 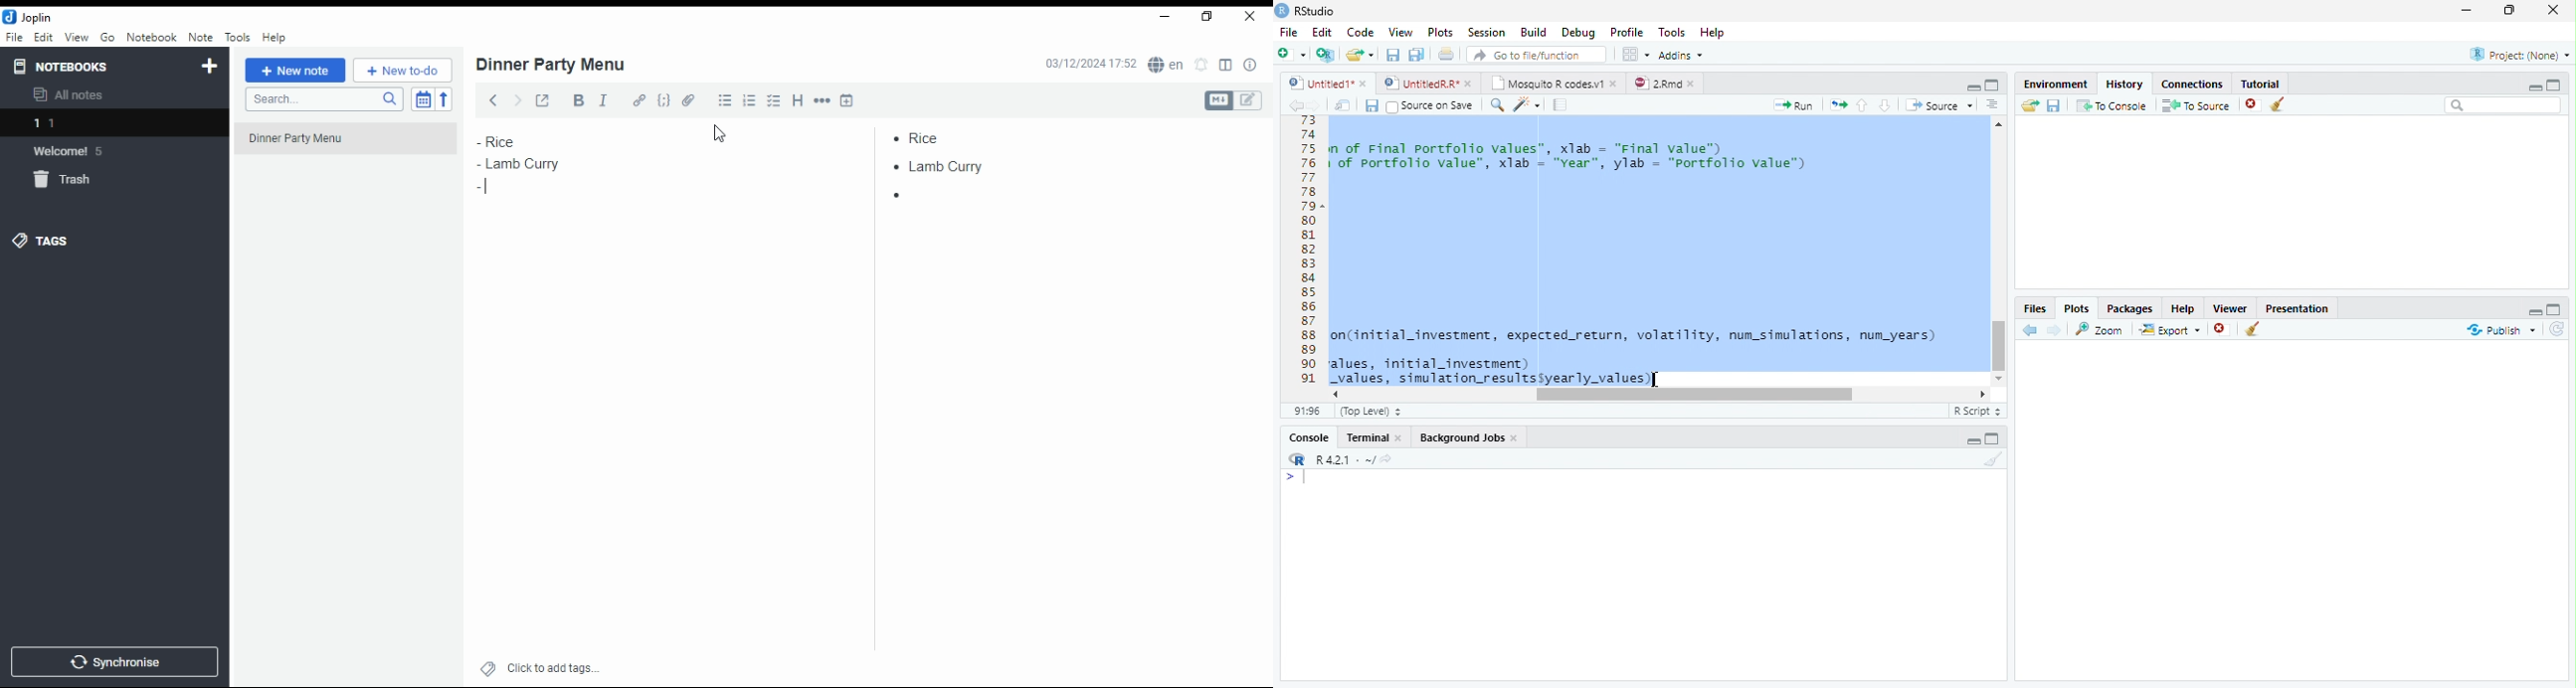 What do you see at coordinates (1694, 394) in the screenshot?
I see `Scroll bar` at bounding box center [1694, 394].